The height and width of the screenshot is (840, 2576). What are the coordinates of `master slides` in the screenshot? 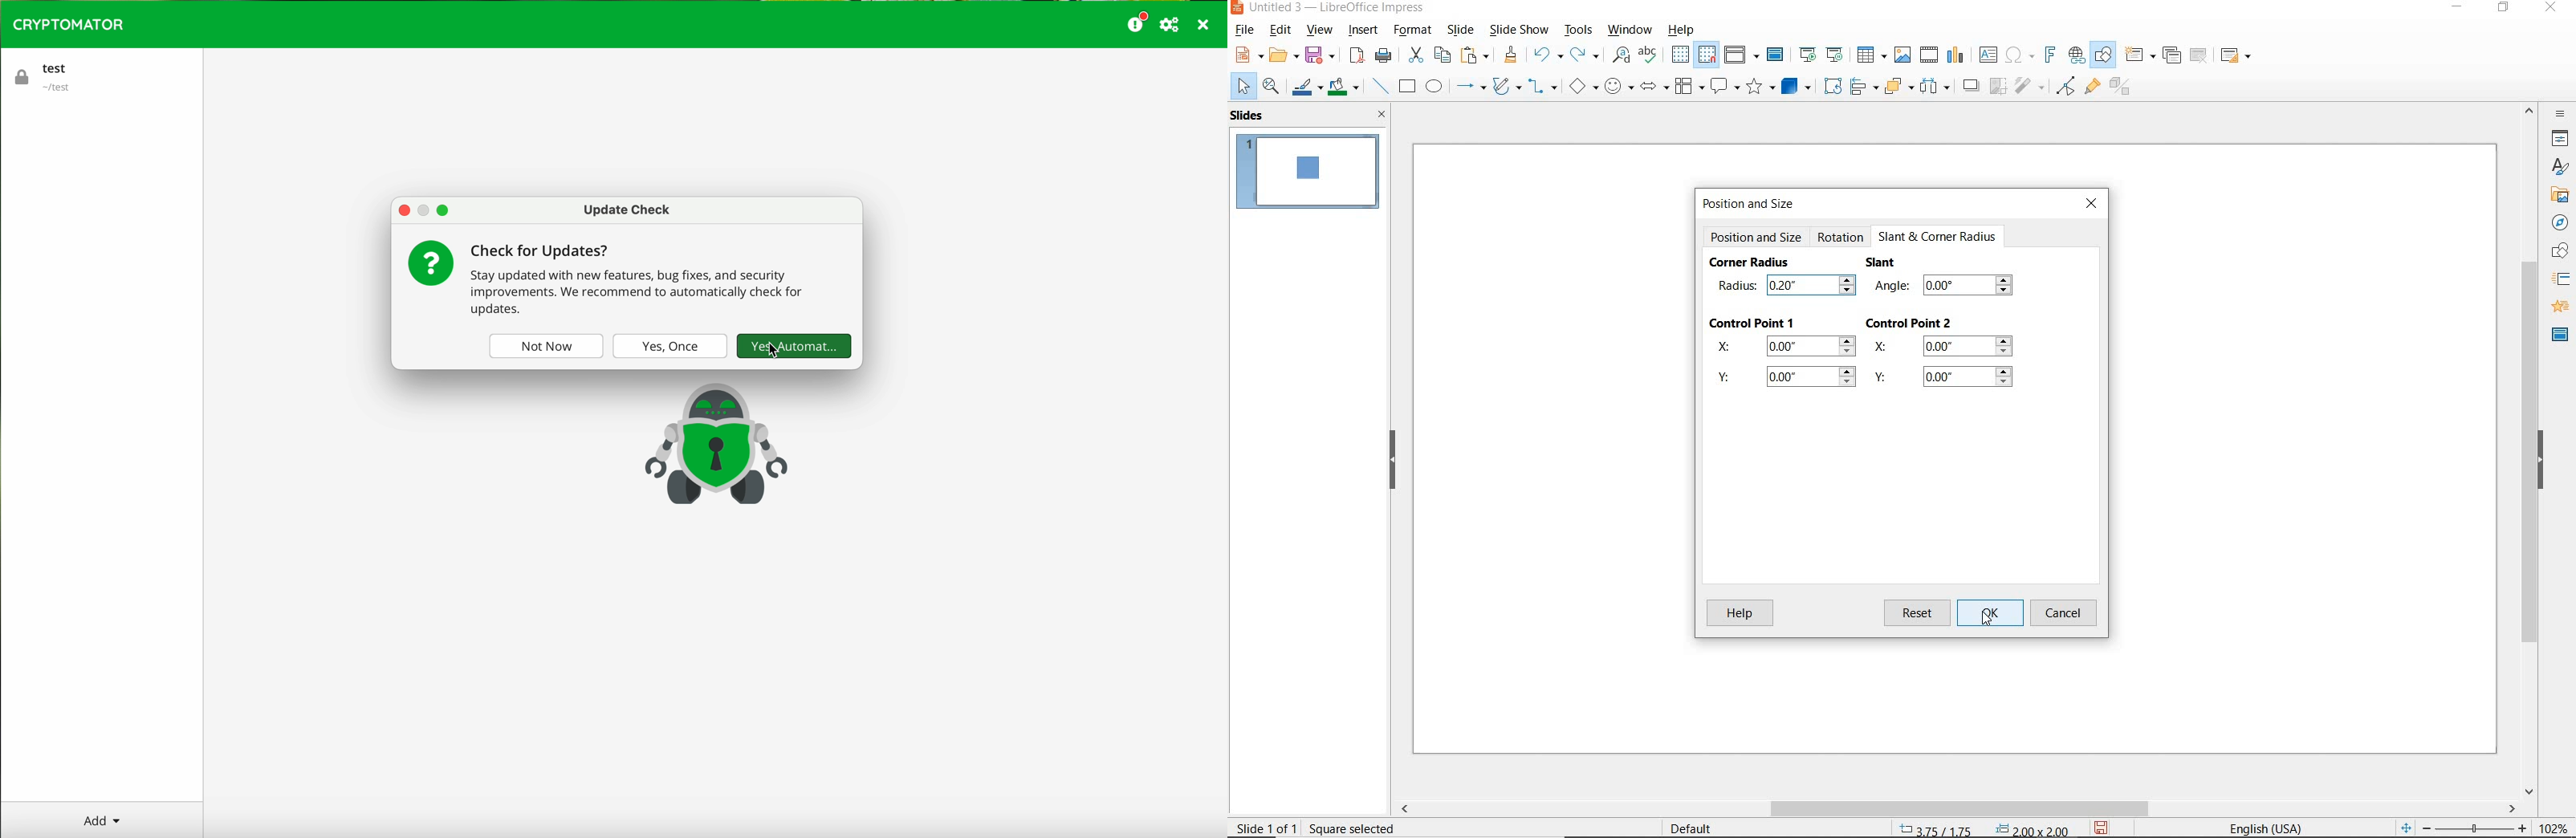 It's located at (2555, 336).